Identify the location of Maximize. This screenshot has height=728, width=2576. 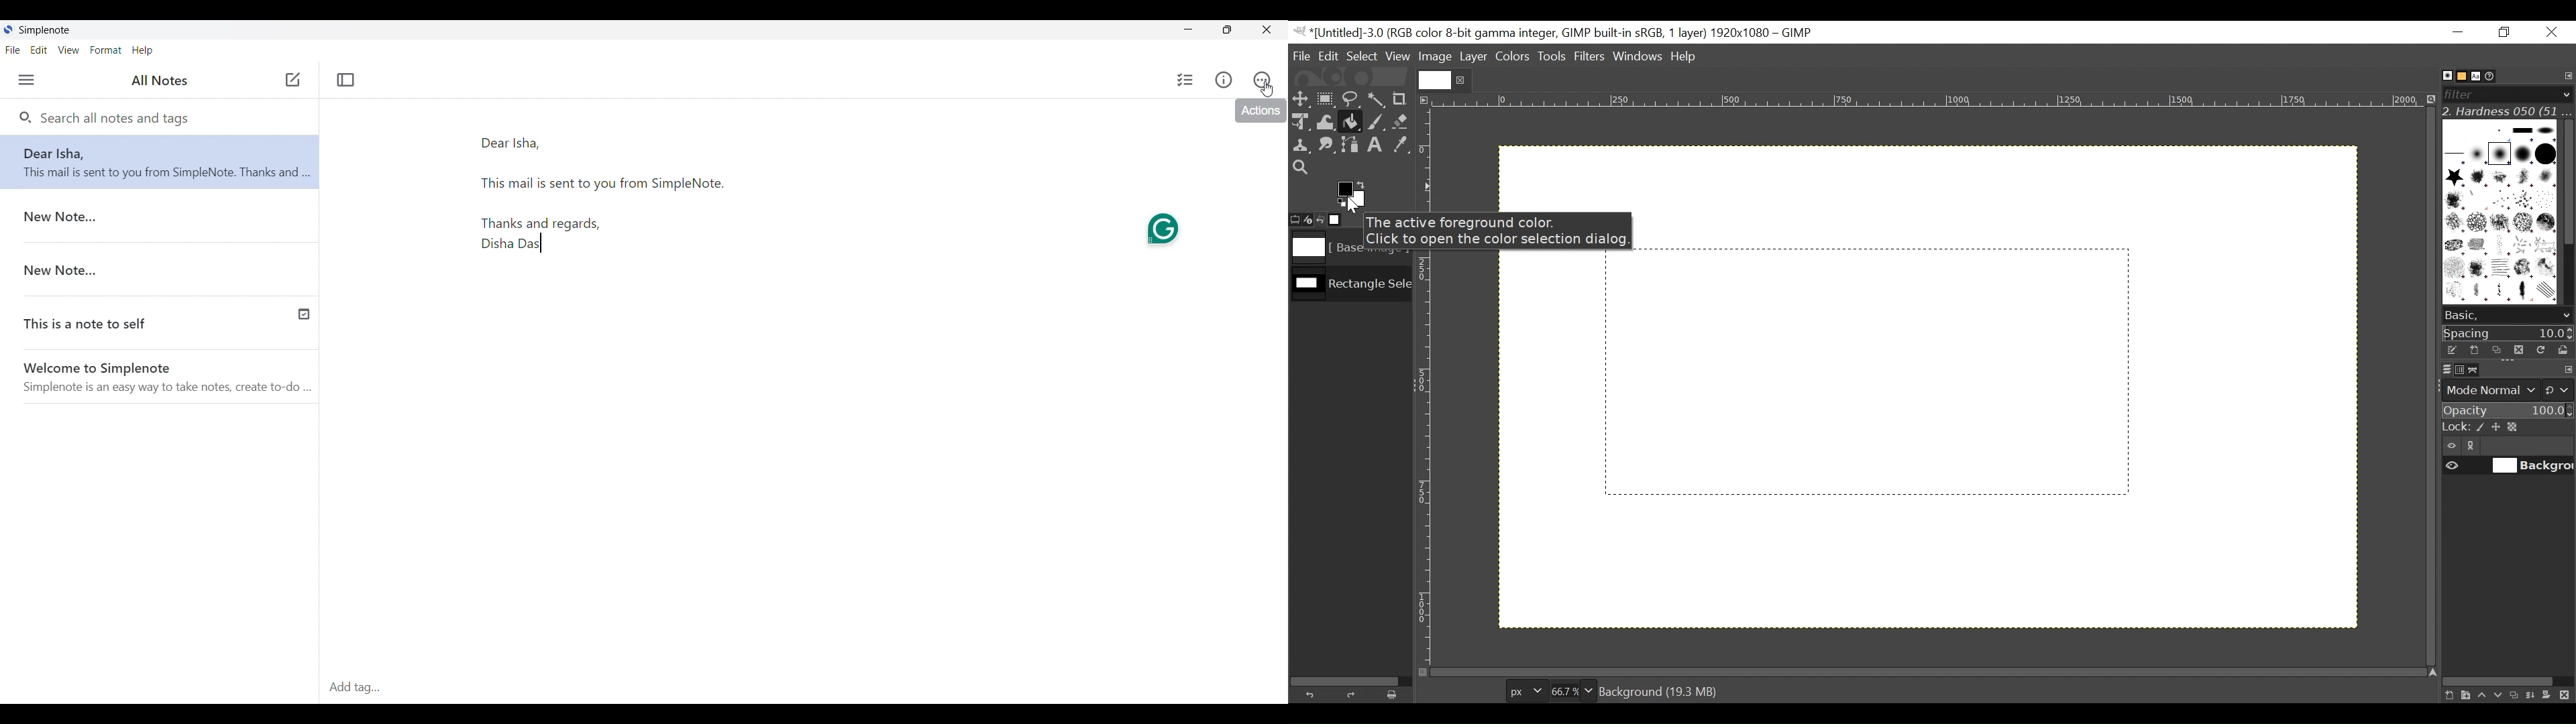
(1227, 29).